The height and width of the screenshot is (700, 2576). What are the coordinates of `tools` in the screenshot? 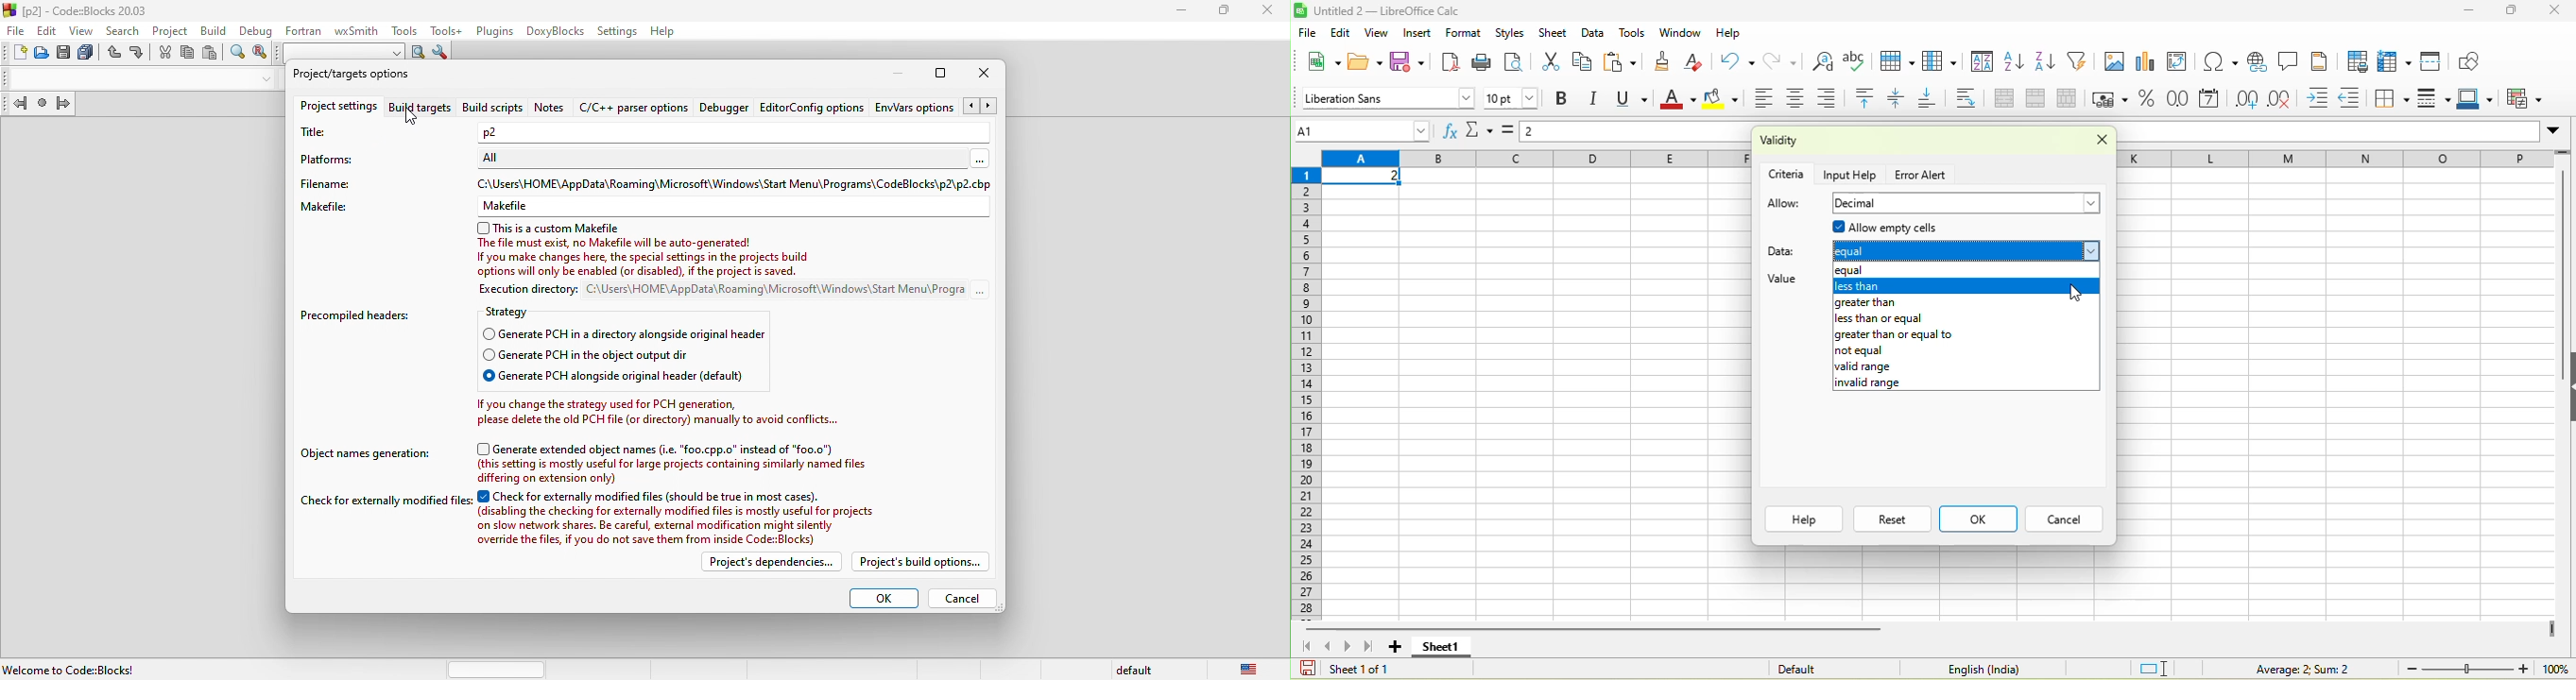 It's located at (1632, 34).